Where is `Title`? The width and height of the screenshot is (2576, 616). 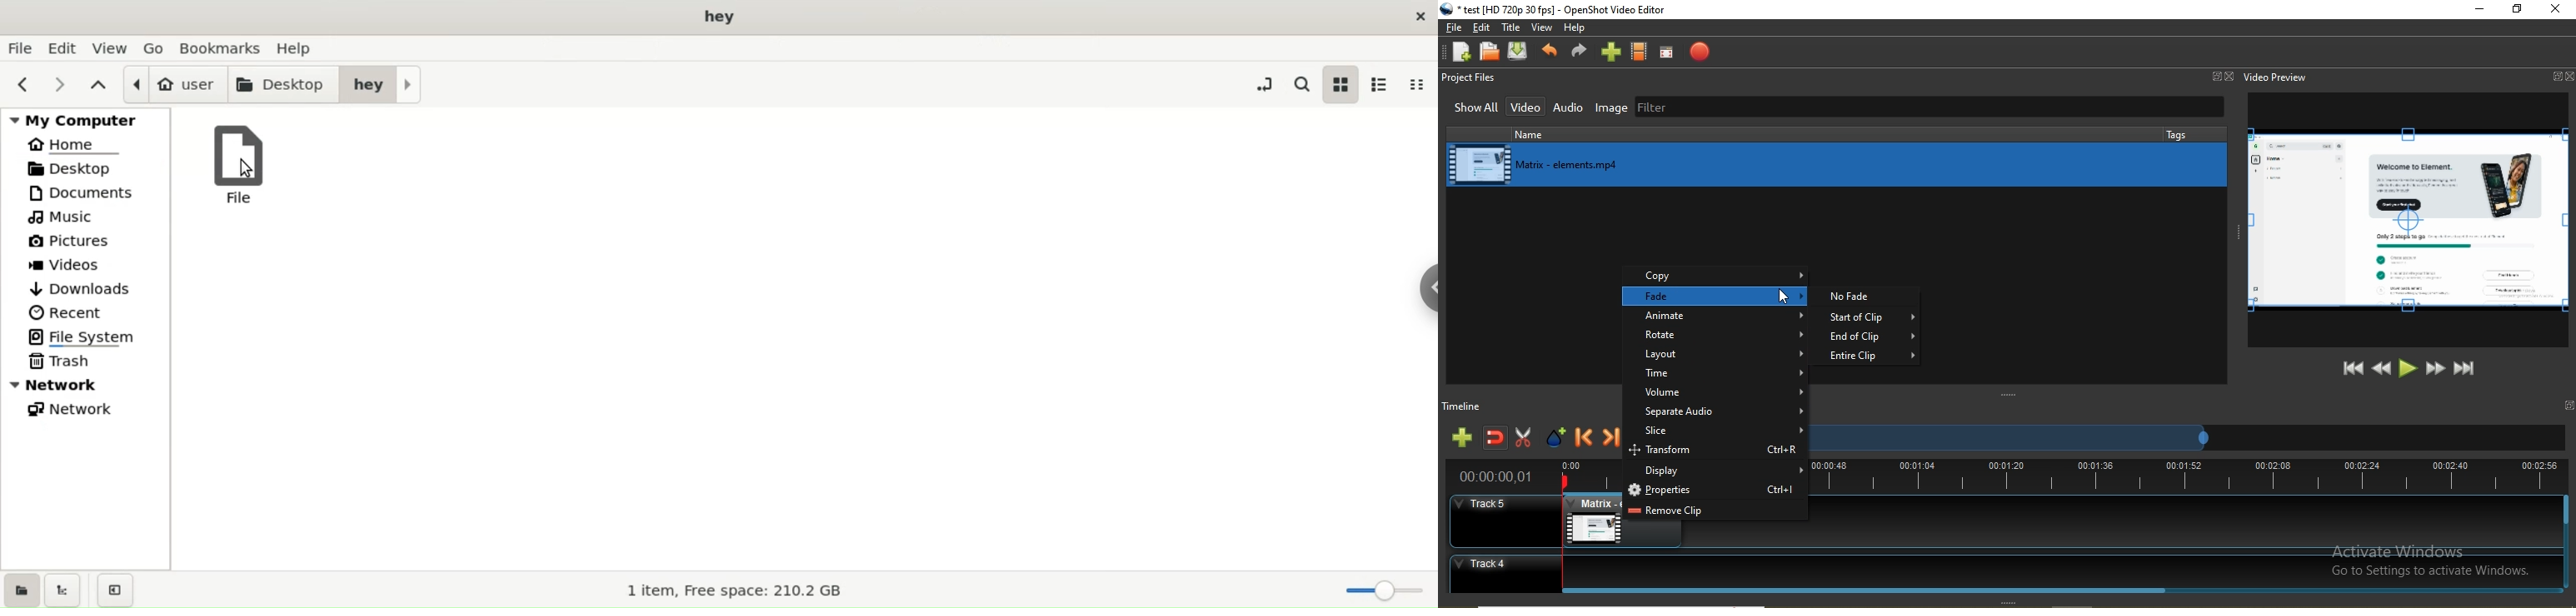
Title is located at coordinates (1512, 28).